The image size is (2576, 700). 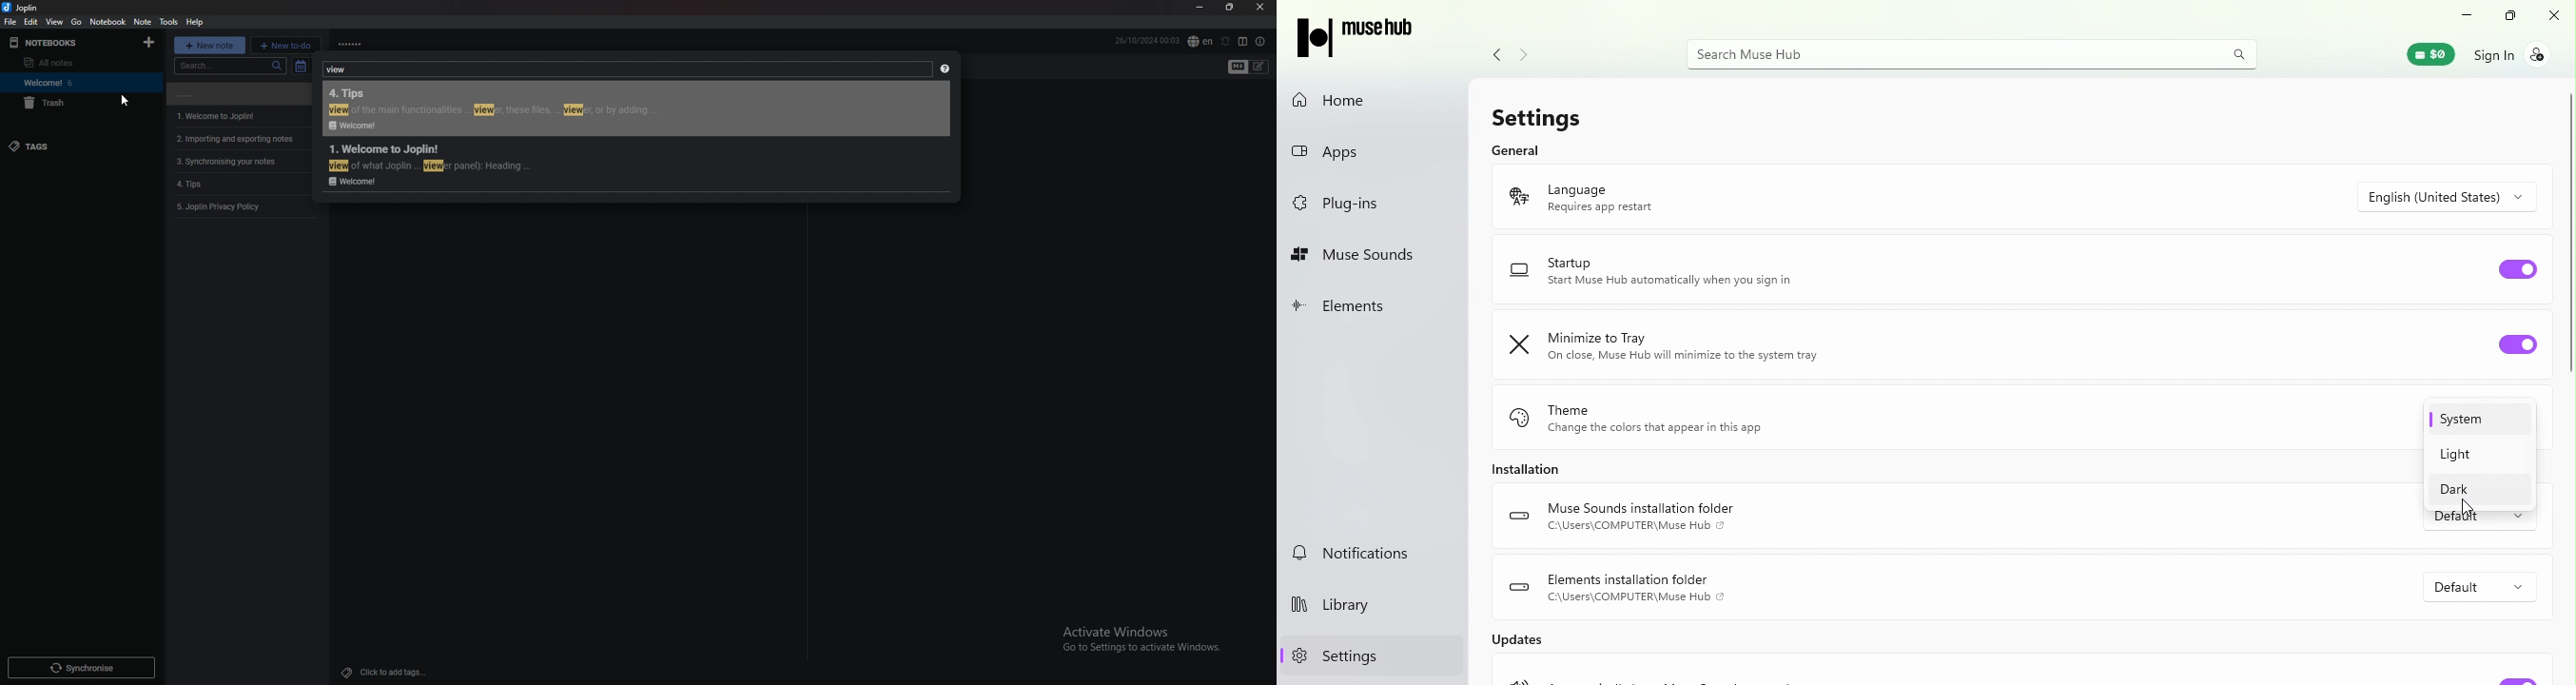 What do you see at coordinates (1531, 112) in the screenshot?
I see `Settings ` at bounding box center [1531, 112].